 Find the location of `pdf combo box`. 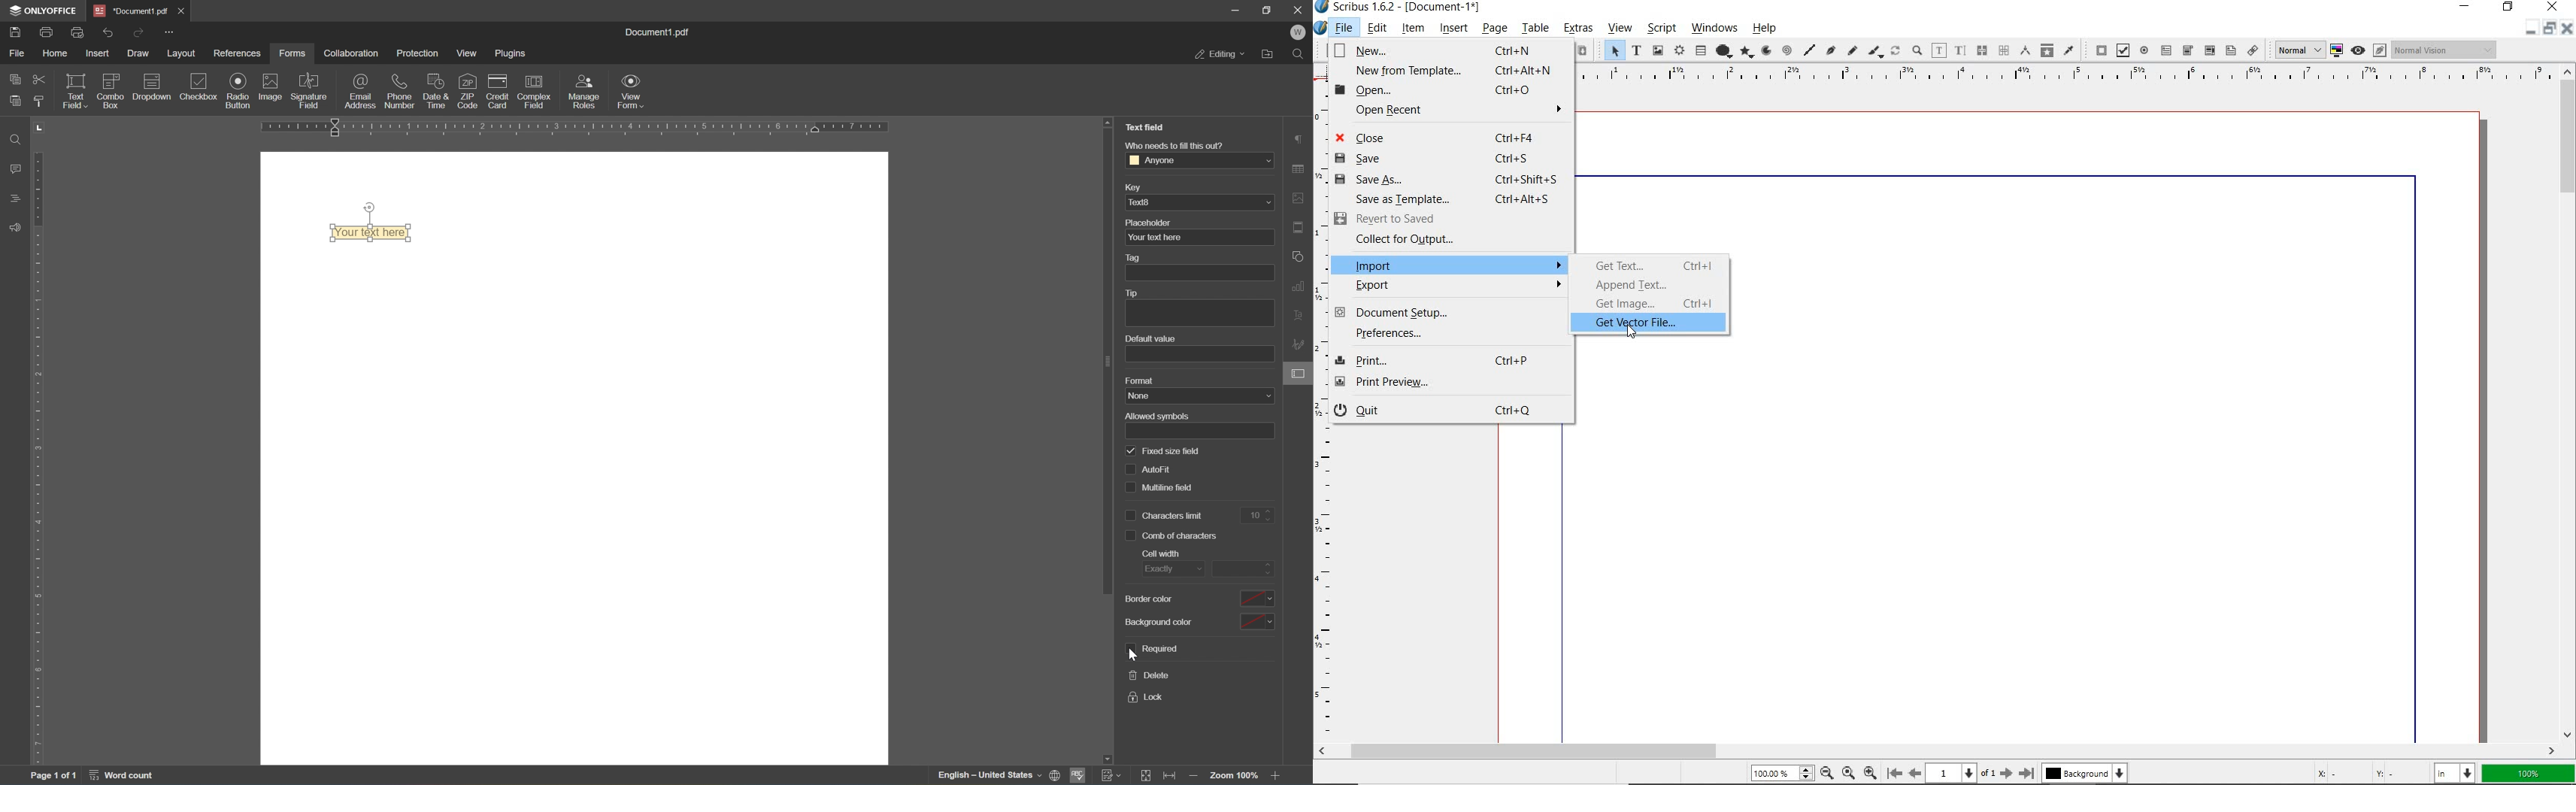

pdf combo box is located at coordinates (2208, 50).